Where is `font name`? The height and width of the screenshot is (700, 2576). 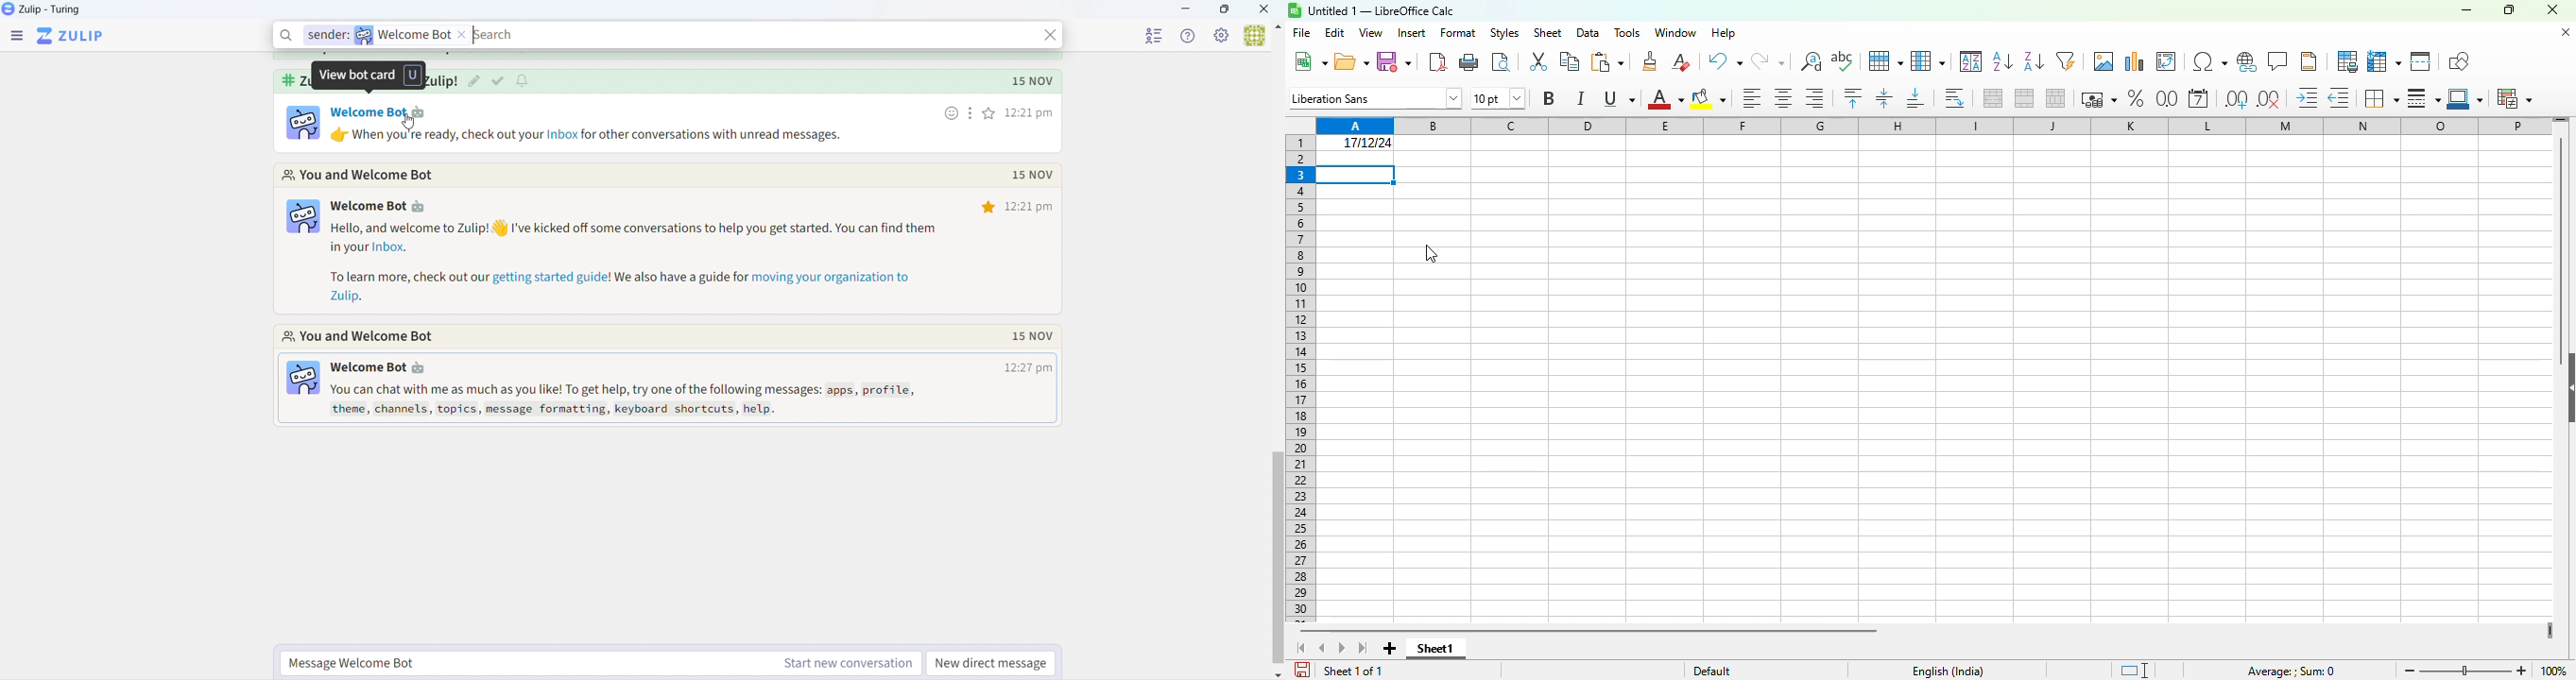
font name is located at coordinates (1376, 98).